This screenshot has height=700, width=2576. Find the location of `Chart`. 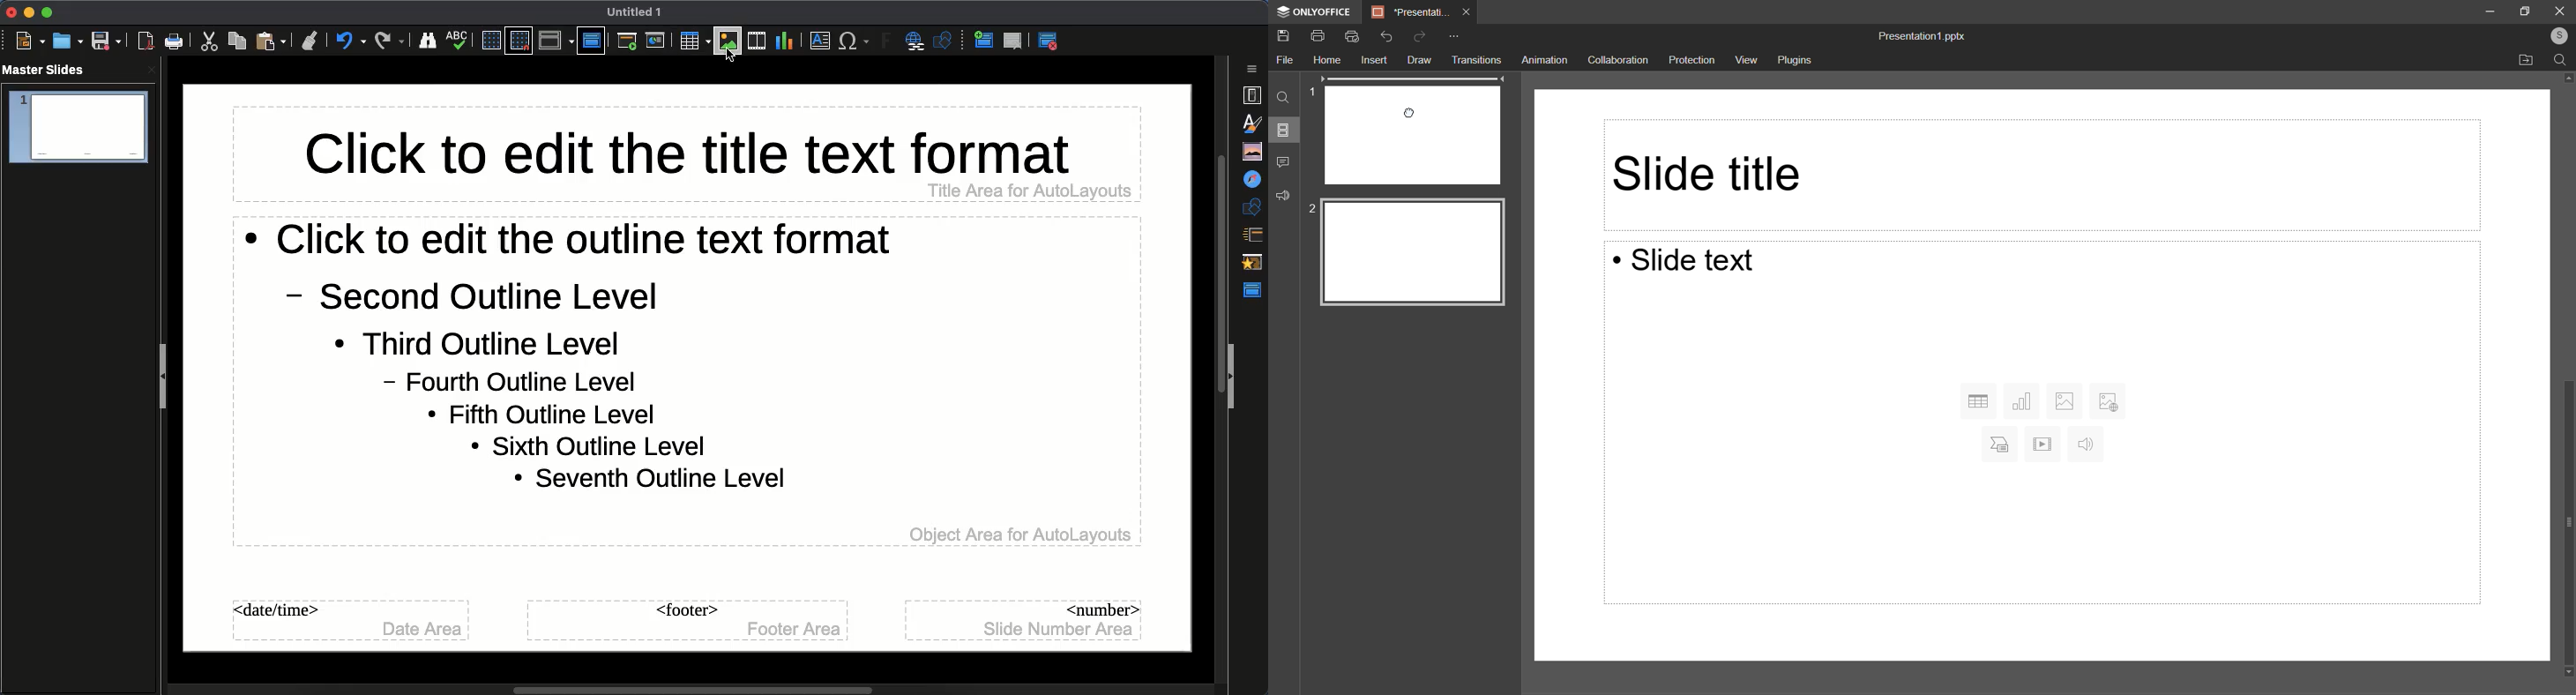

Chart is located at coordinates (784, 40).